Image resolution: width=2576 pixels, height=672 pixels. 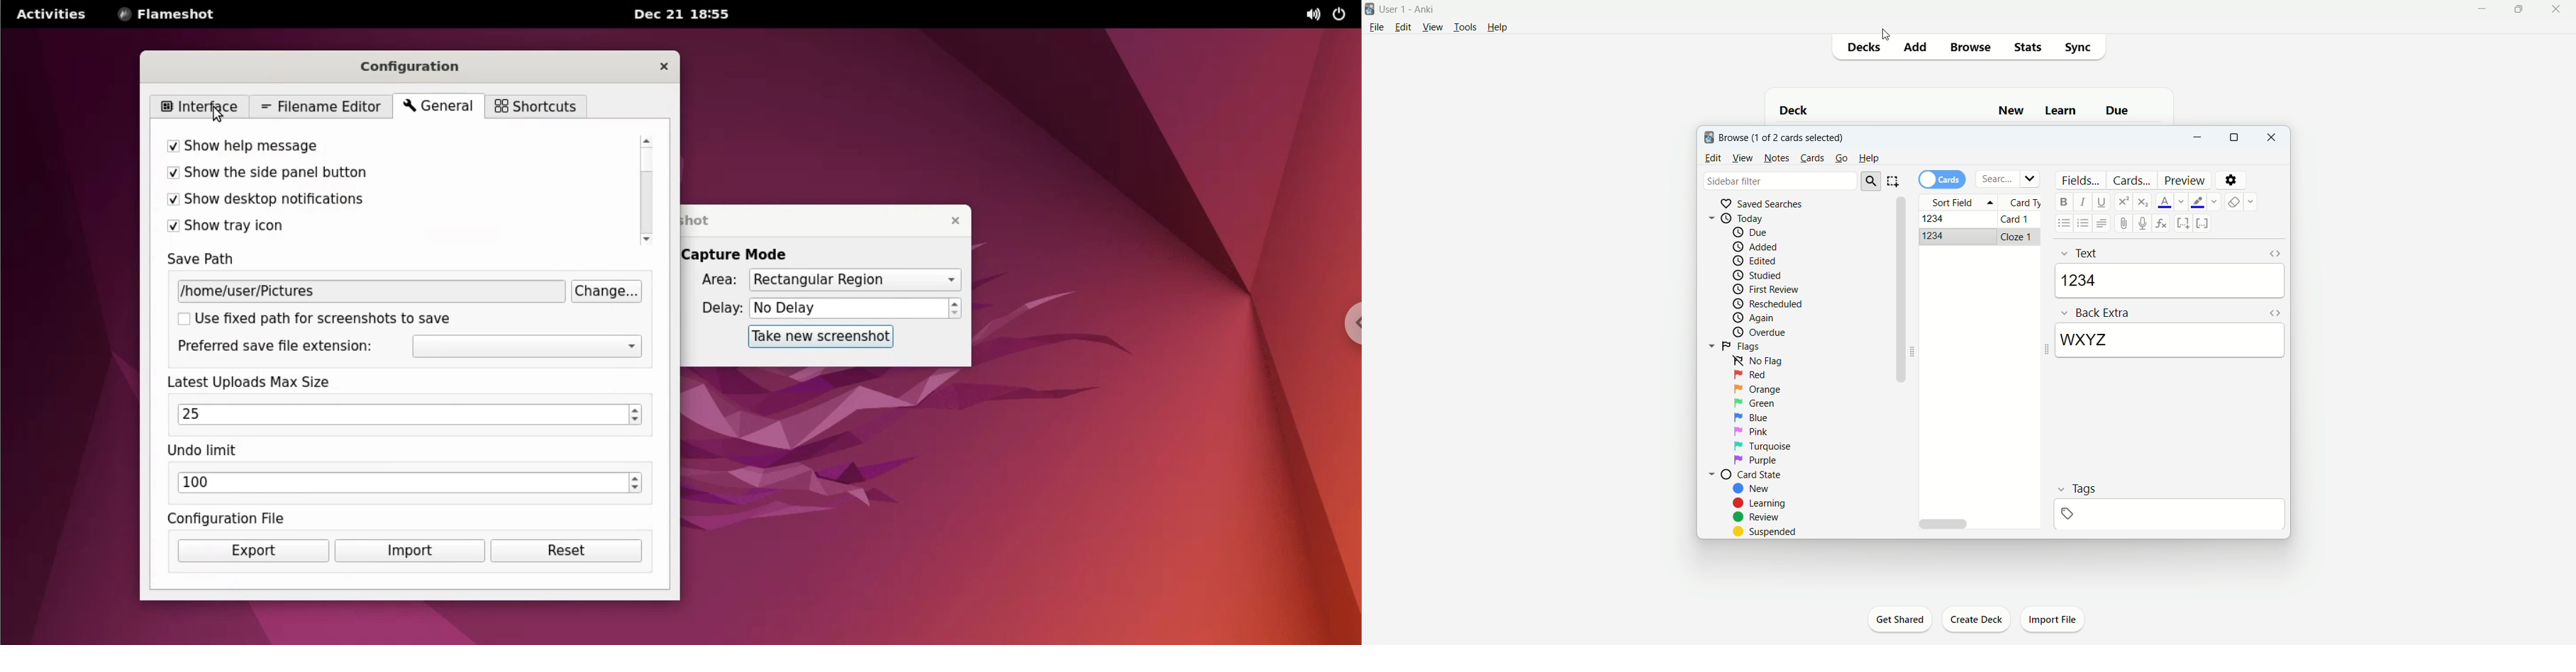 What do you see at coordinates (2168, 516) in the screenshot?
I see `blank space` at bounding box center [2168, 516].